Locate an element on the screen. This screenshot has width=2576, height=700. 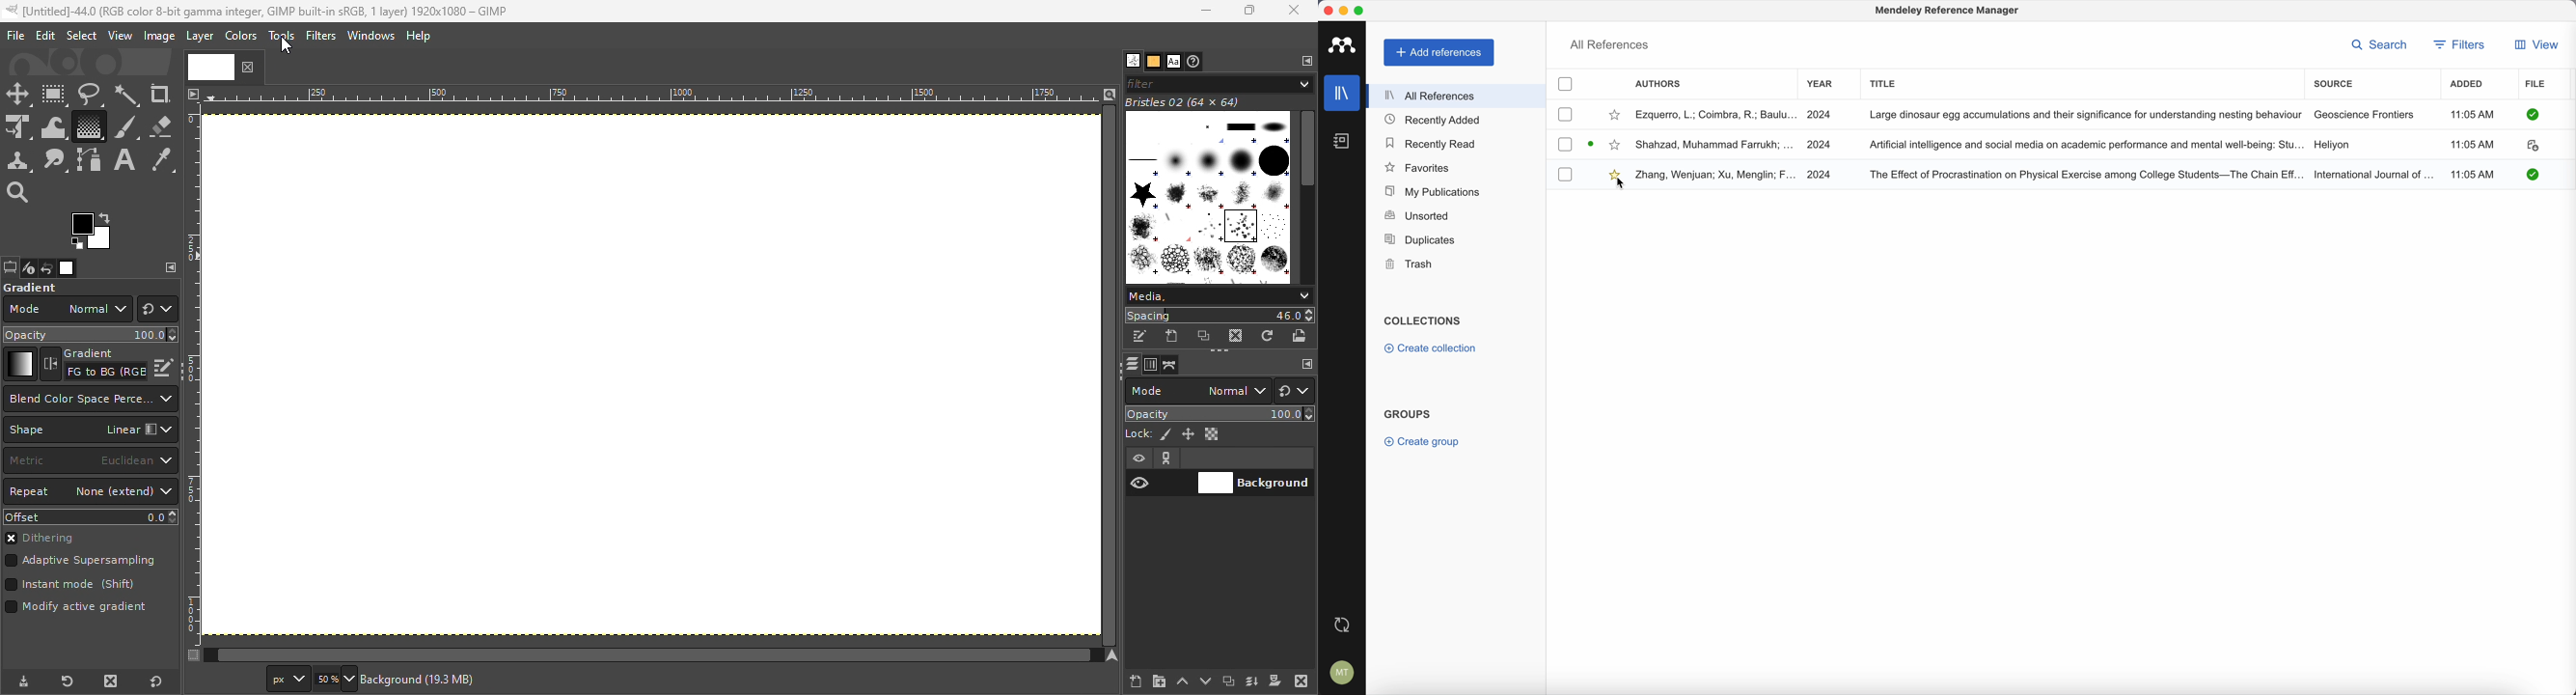
File is located at coordinates (15, 36).